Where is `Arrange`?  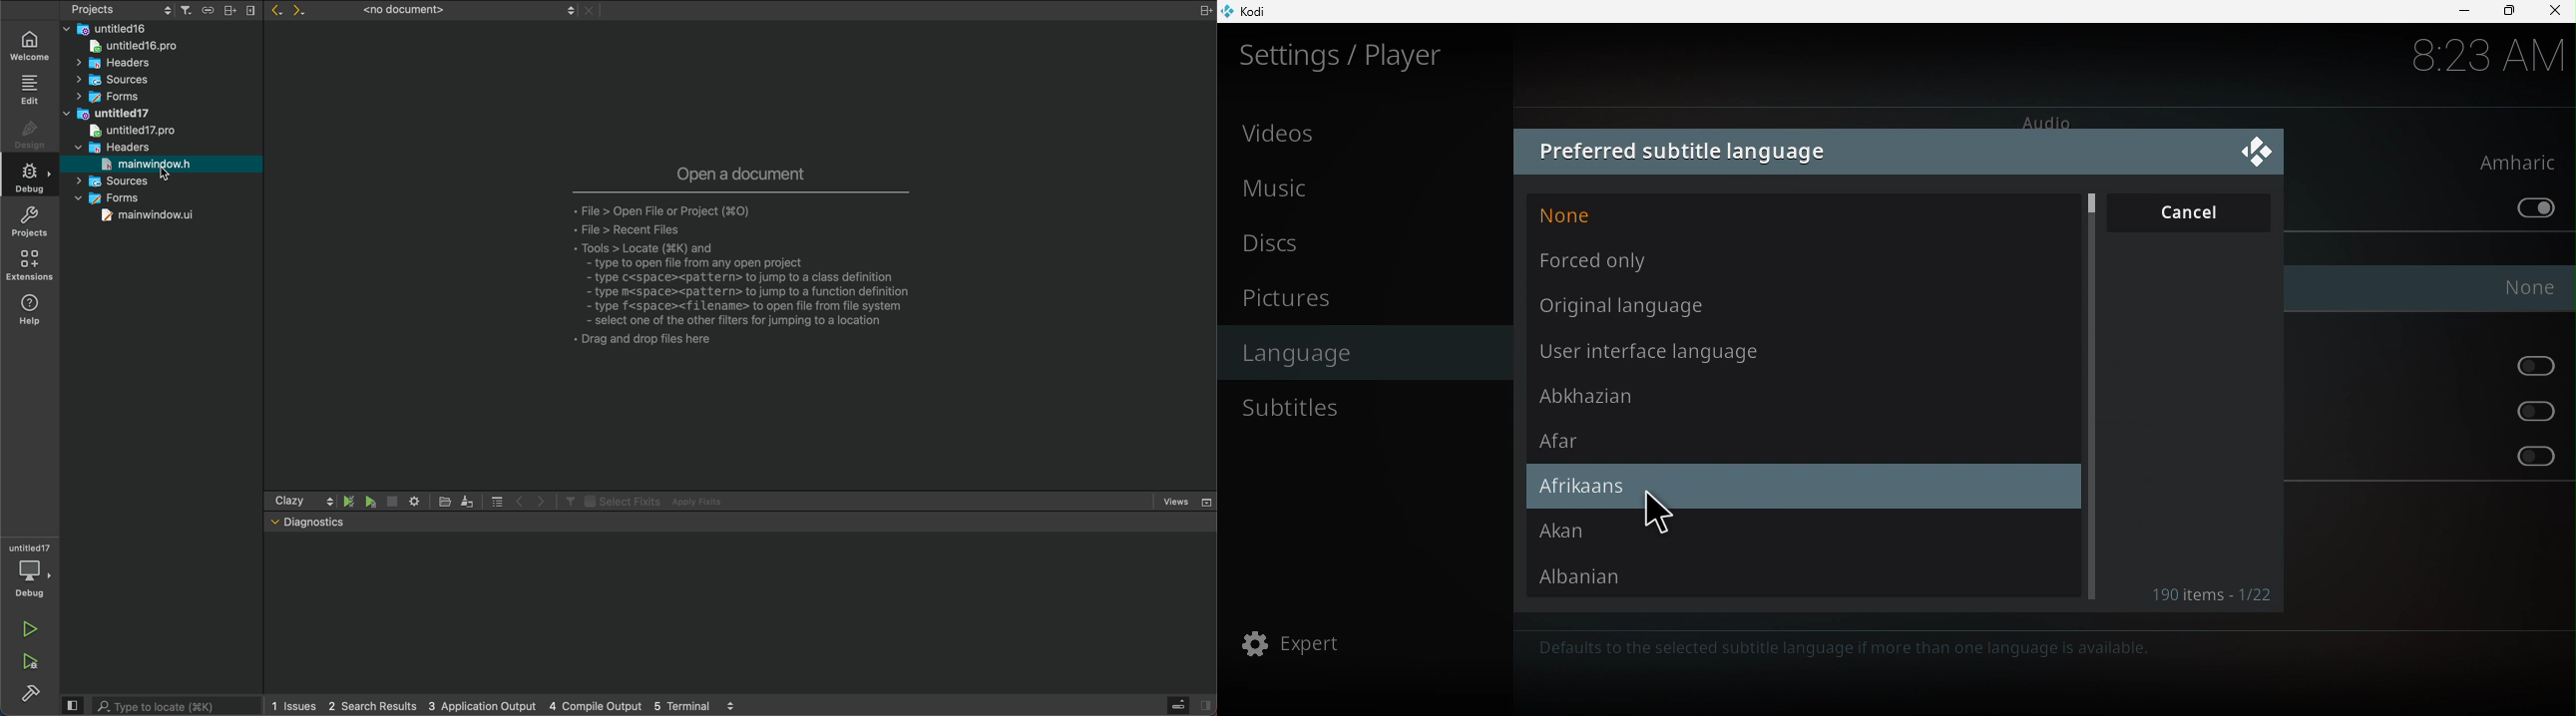 Arrange is located at coordinates (228, 10).